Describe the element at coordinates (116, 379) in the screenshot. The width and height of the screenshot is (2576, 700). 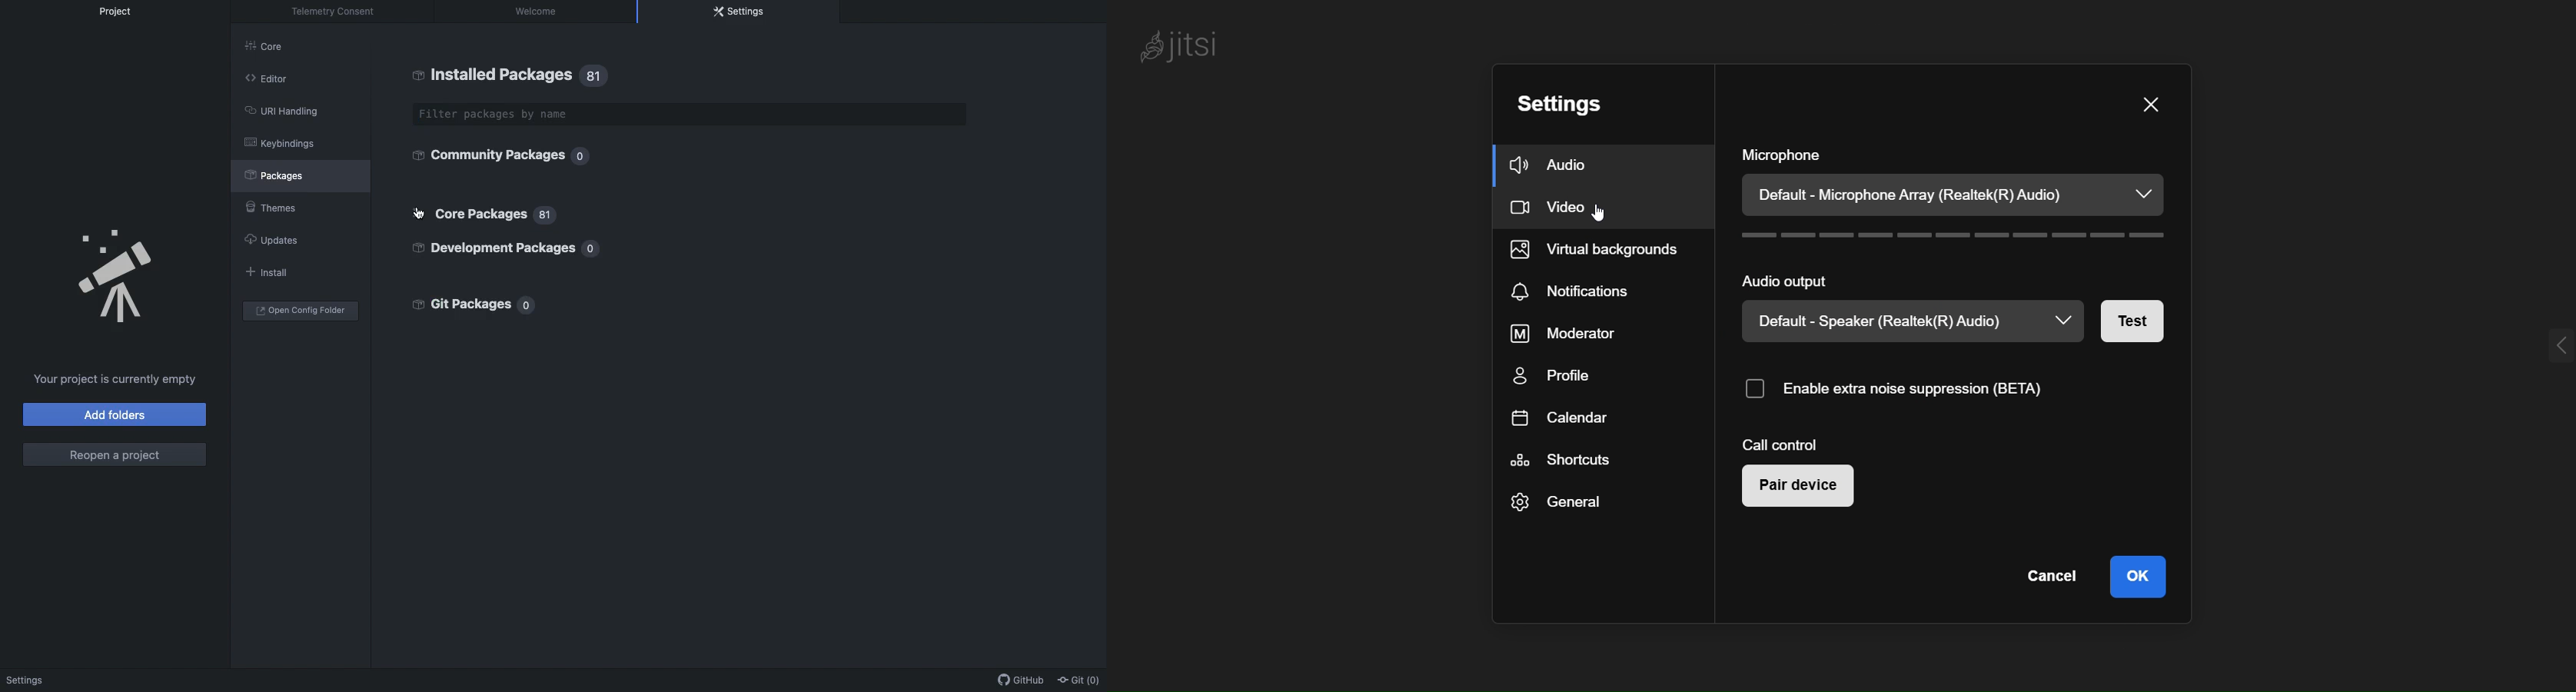
I see `Your project is currently empty` at that location.